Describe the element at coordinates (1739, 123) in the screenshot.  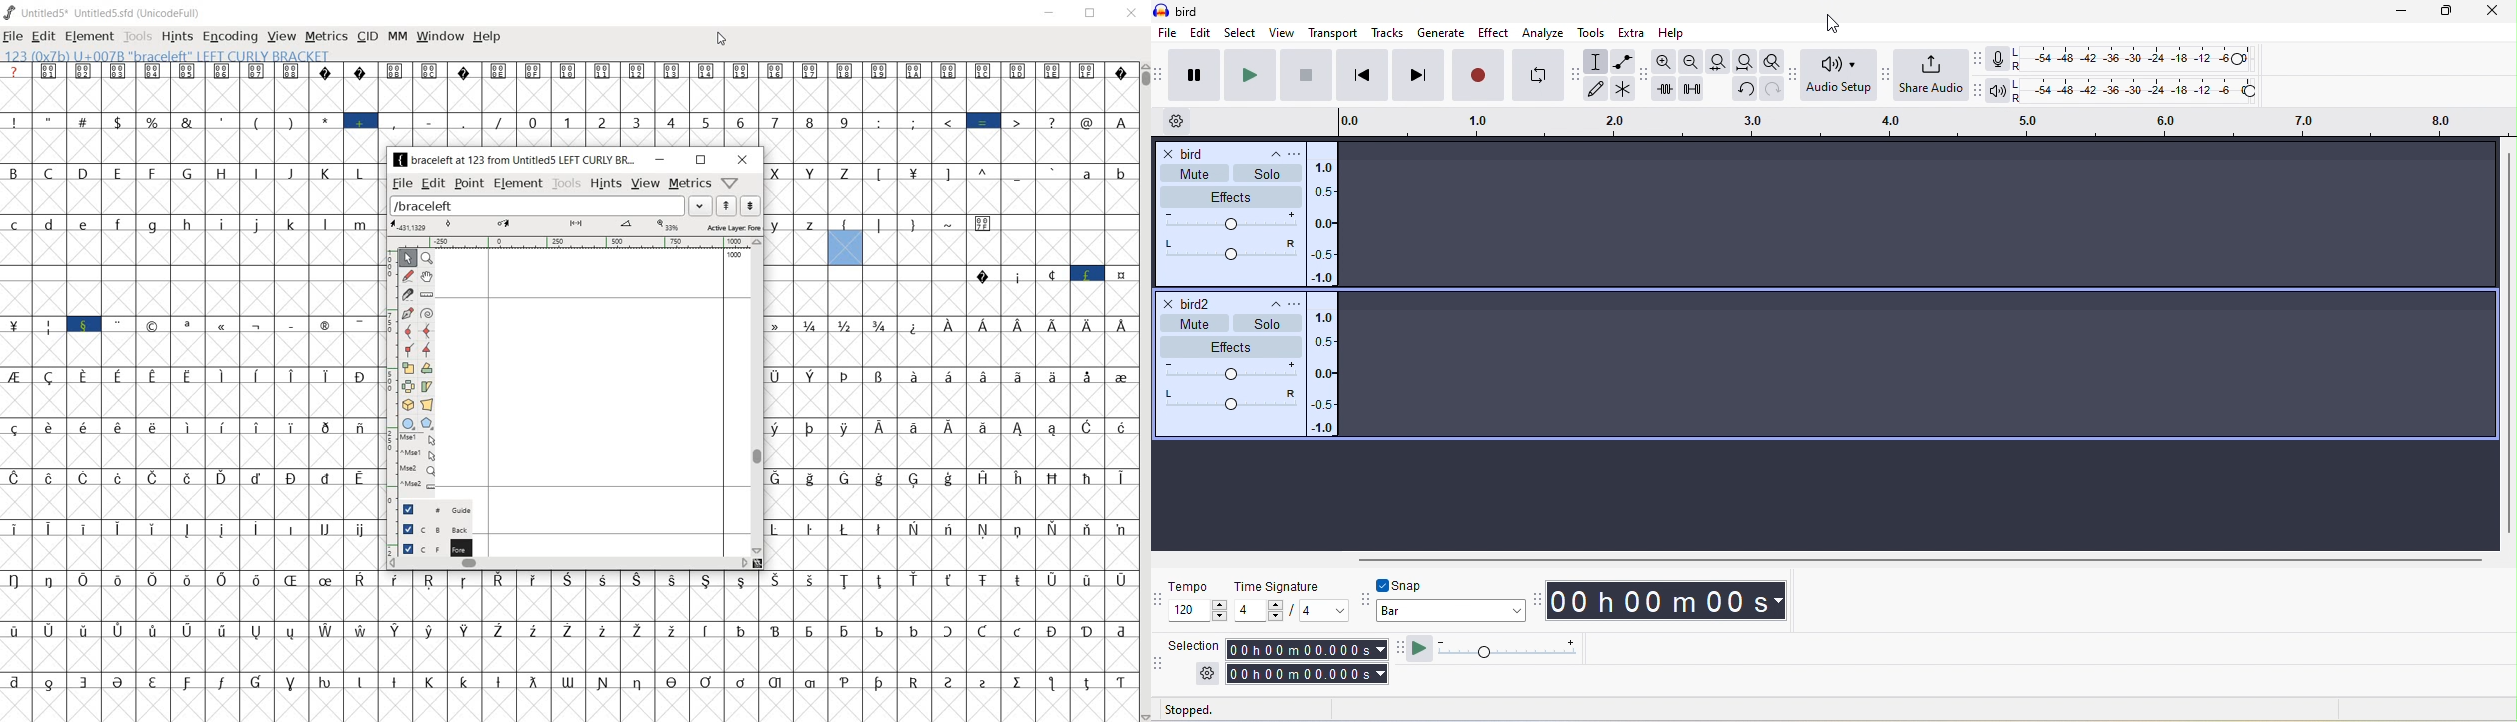
I see `click and drag to define a looping region` at that location.